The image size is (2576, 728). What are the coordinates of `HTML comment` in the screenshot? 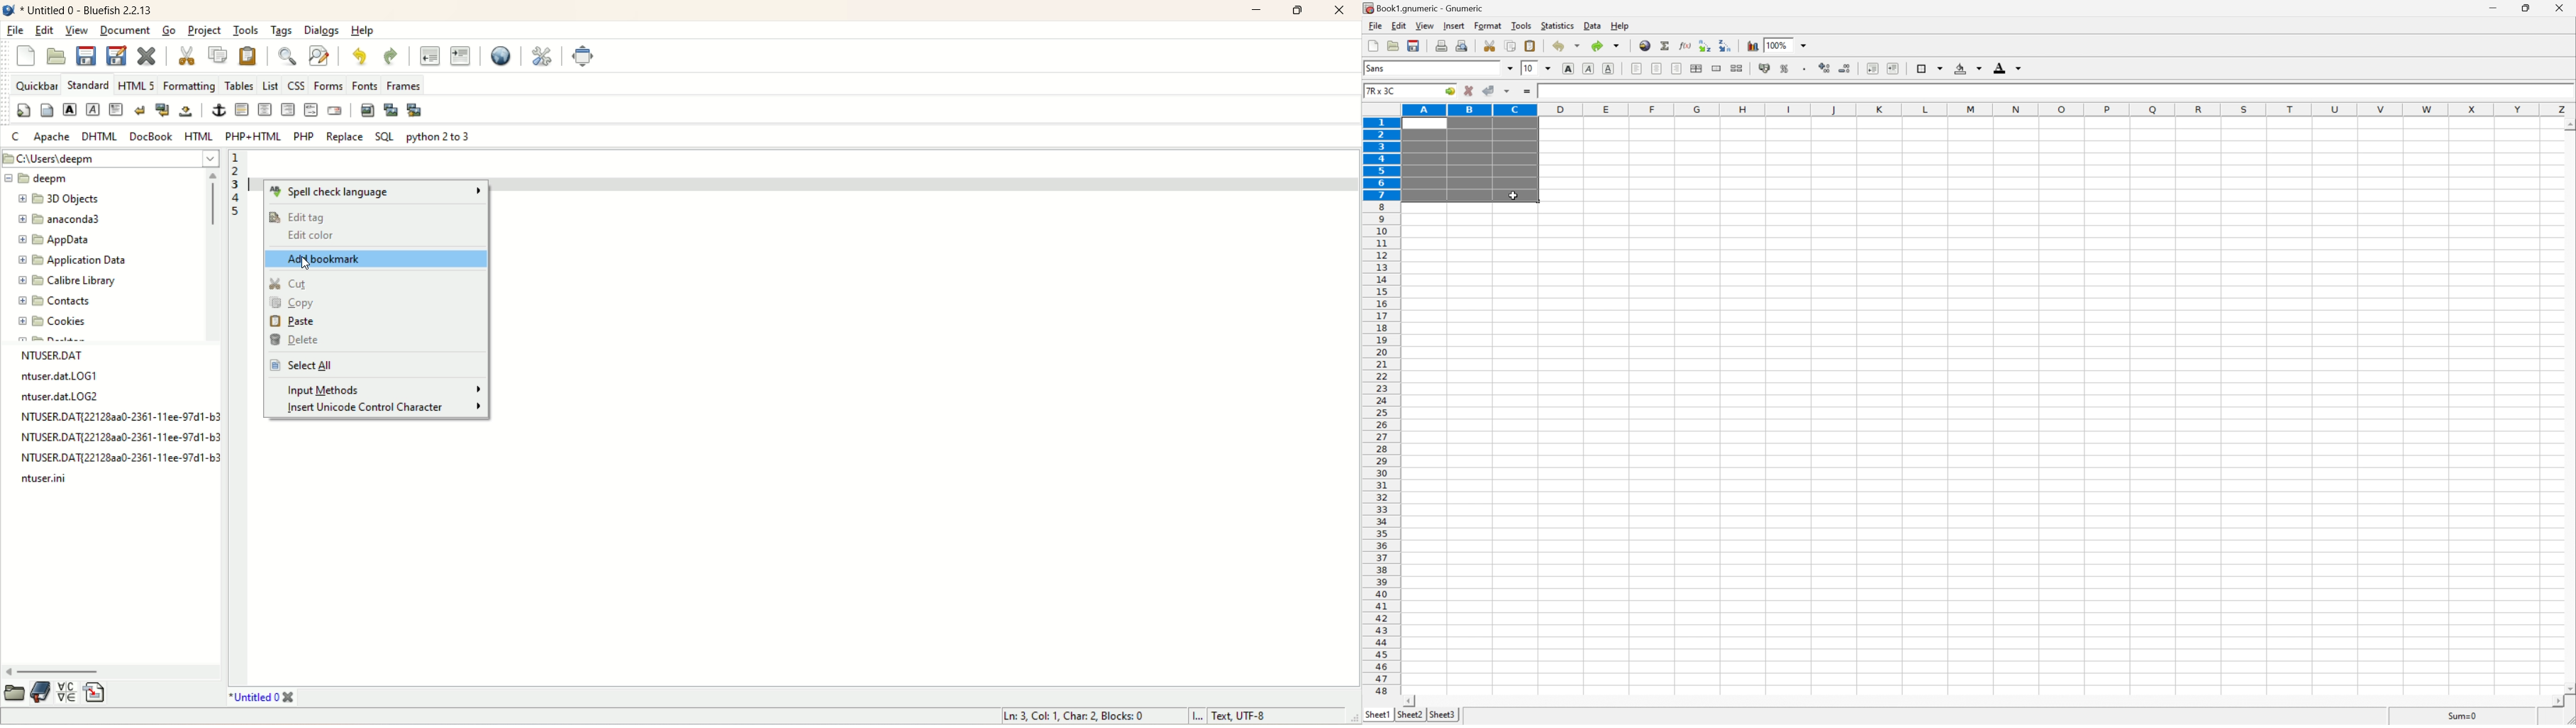 It's located at (310, 111).